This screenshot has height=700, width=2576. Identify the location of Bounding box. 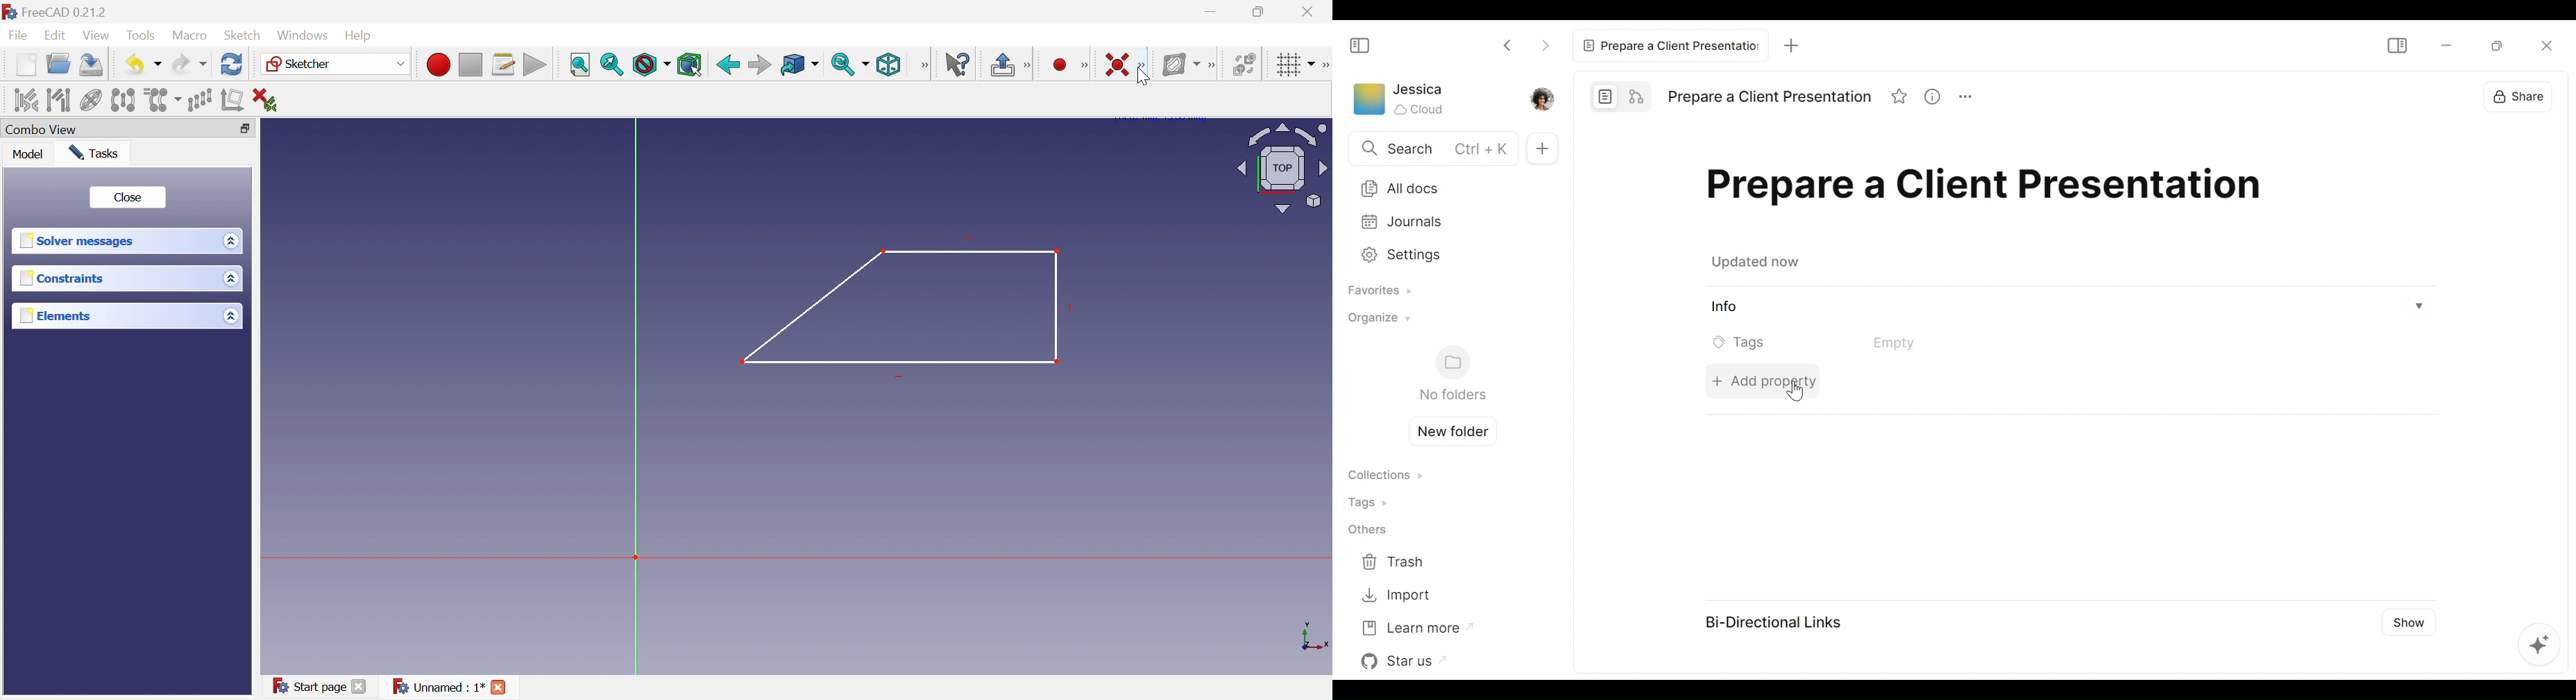
(690, 64).